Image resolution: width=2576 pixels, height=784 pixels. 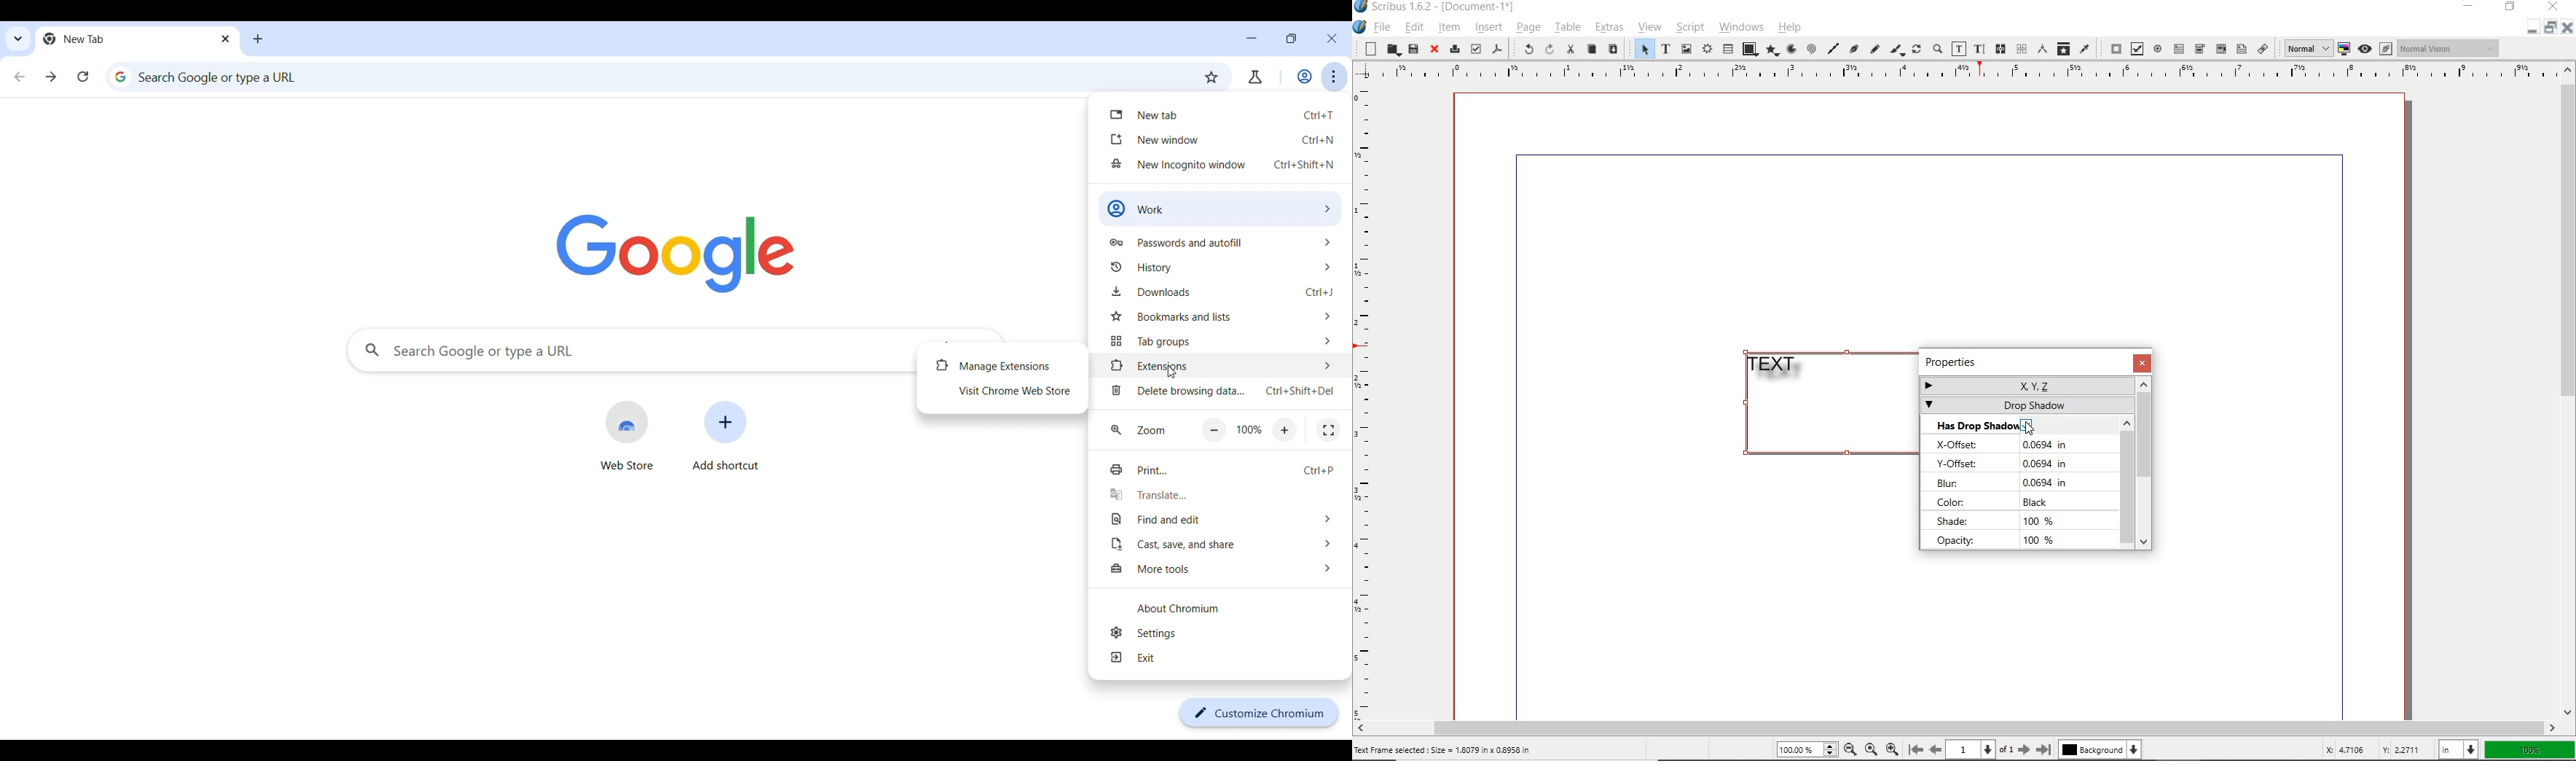 I want to click on pdf list box, so click(x=2241, y=49).